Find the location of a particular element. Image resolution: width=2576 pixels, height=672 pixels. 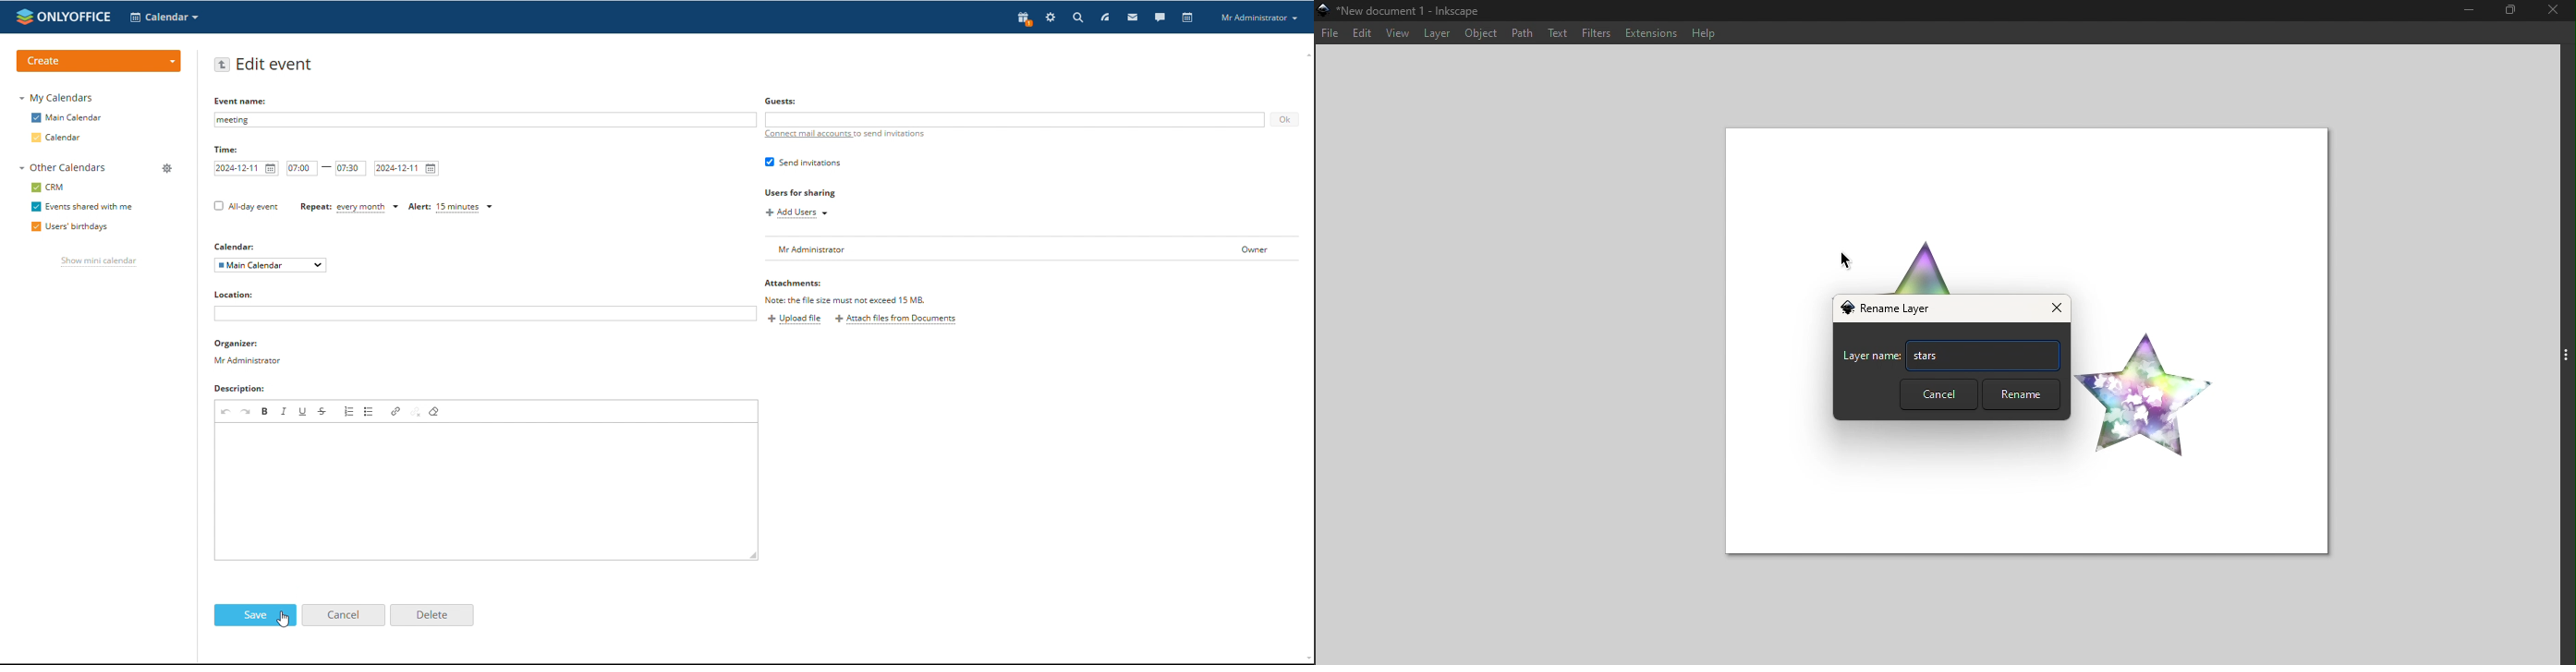

help is located at coordinates (1701, 31).